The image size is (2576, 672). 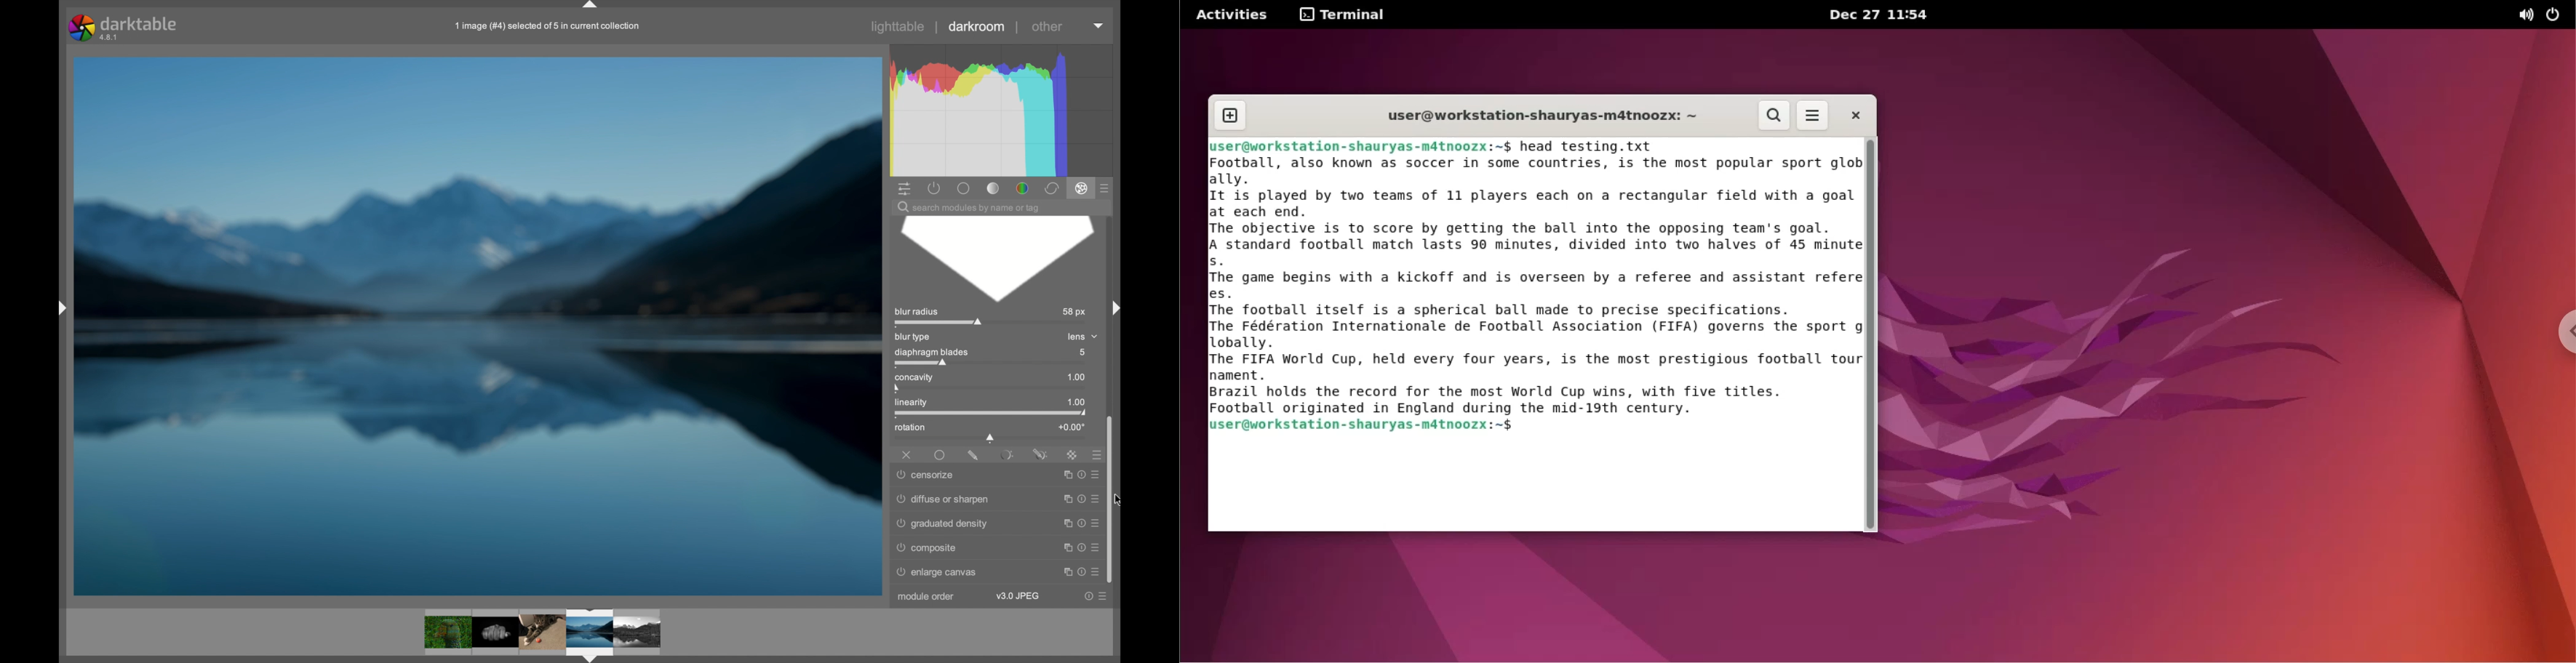 What do you see at coordinates (925, 597) in the screenshot?
I see `module order` at bounding box center [925, 597].